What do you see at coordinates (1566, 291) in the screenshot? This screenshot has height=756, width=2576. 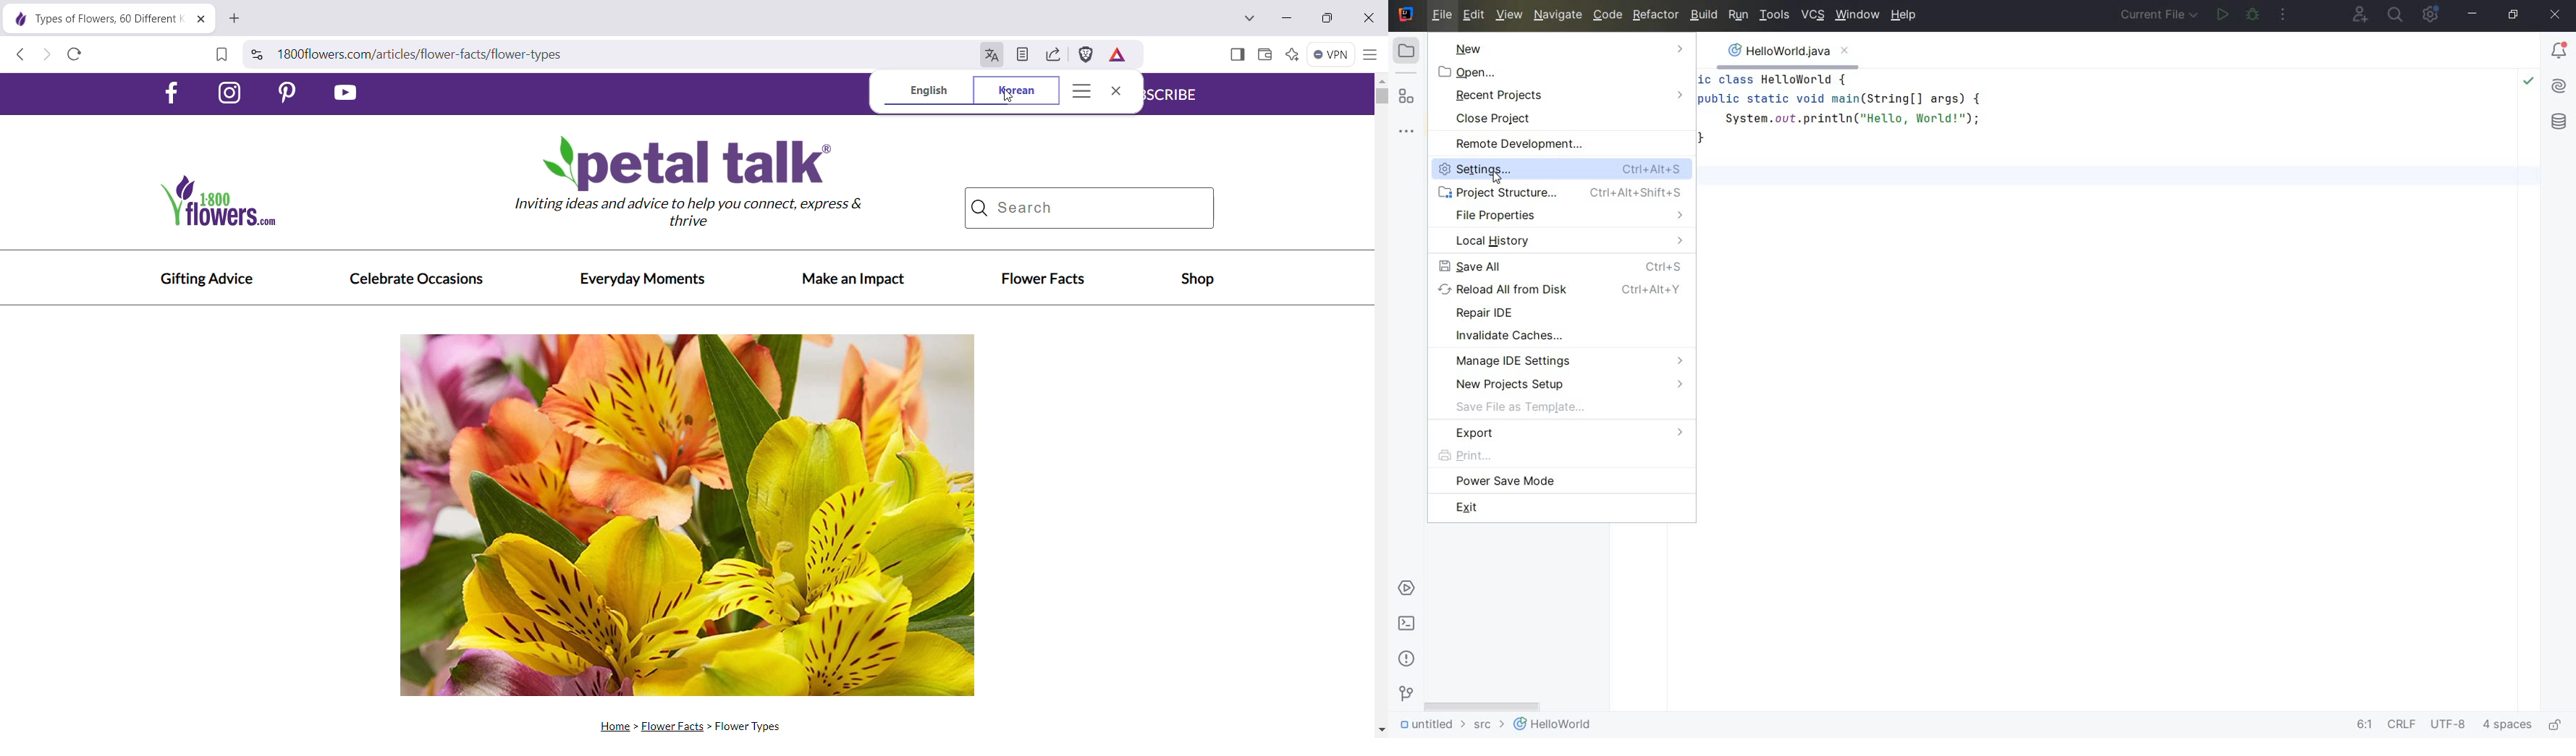 I see `RELOAD ALL FROM DISK` at bounding box center [1566, 291].